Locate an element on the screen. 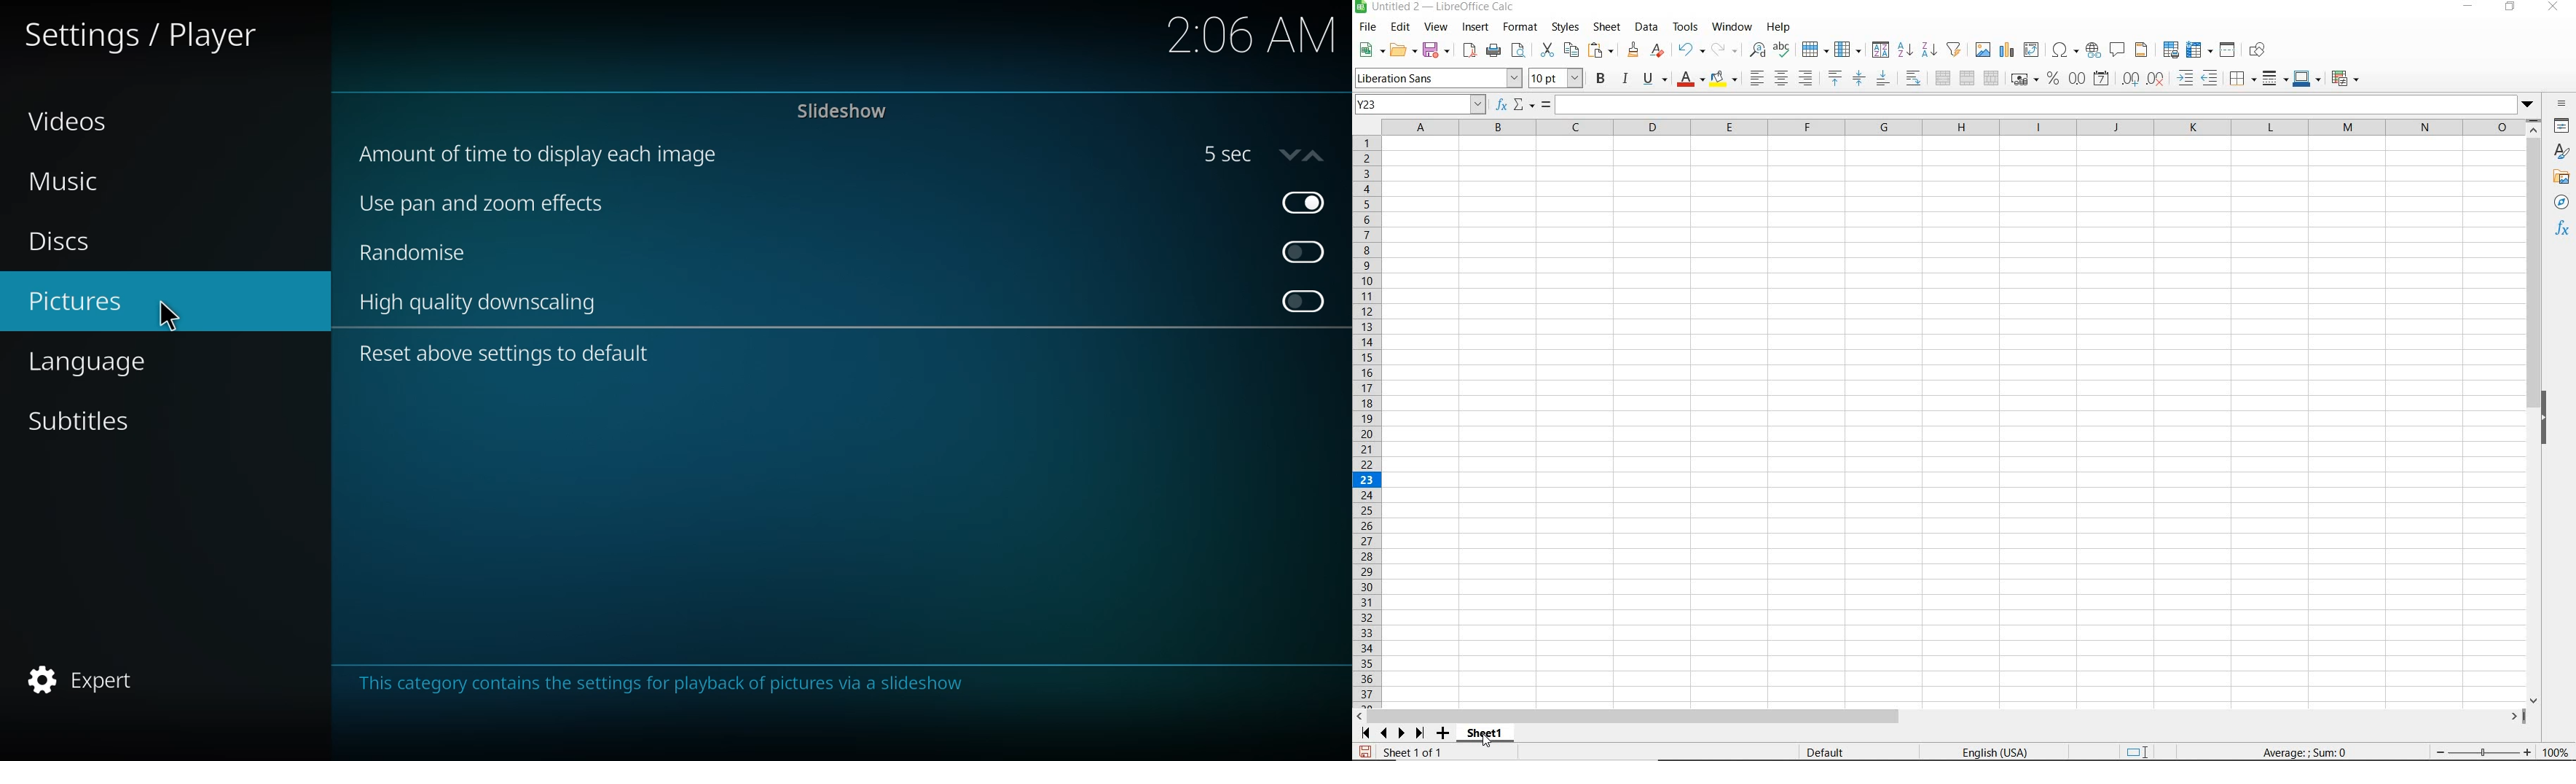 Image resolution: width=2576 pixels, height=784 pixels. FIND AND REPLACE is located at coordinates (1754, 50).